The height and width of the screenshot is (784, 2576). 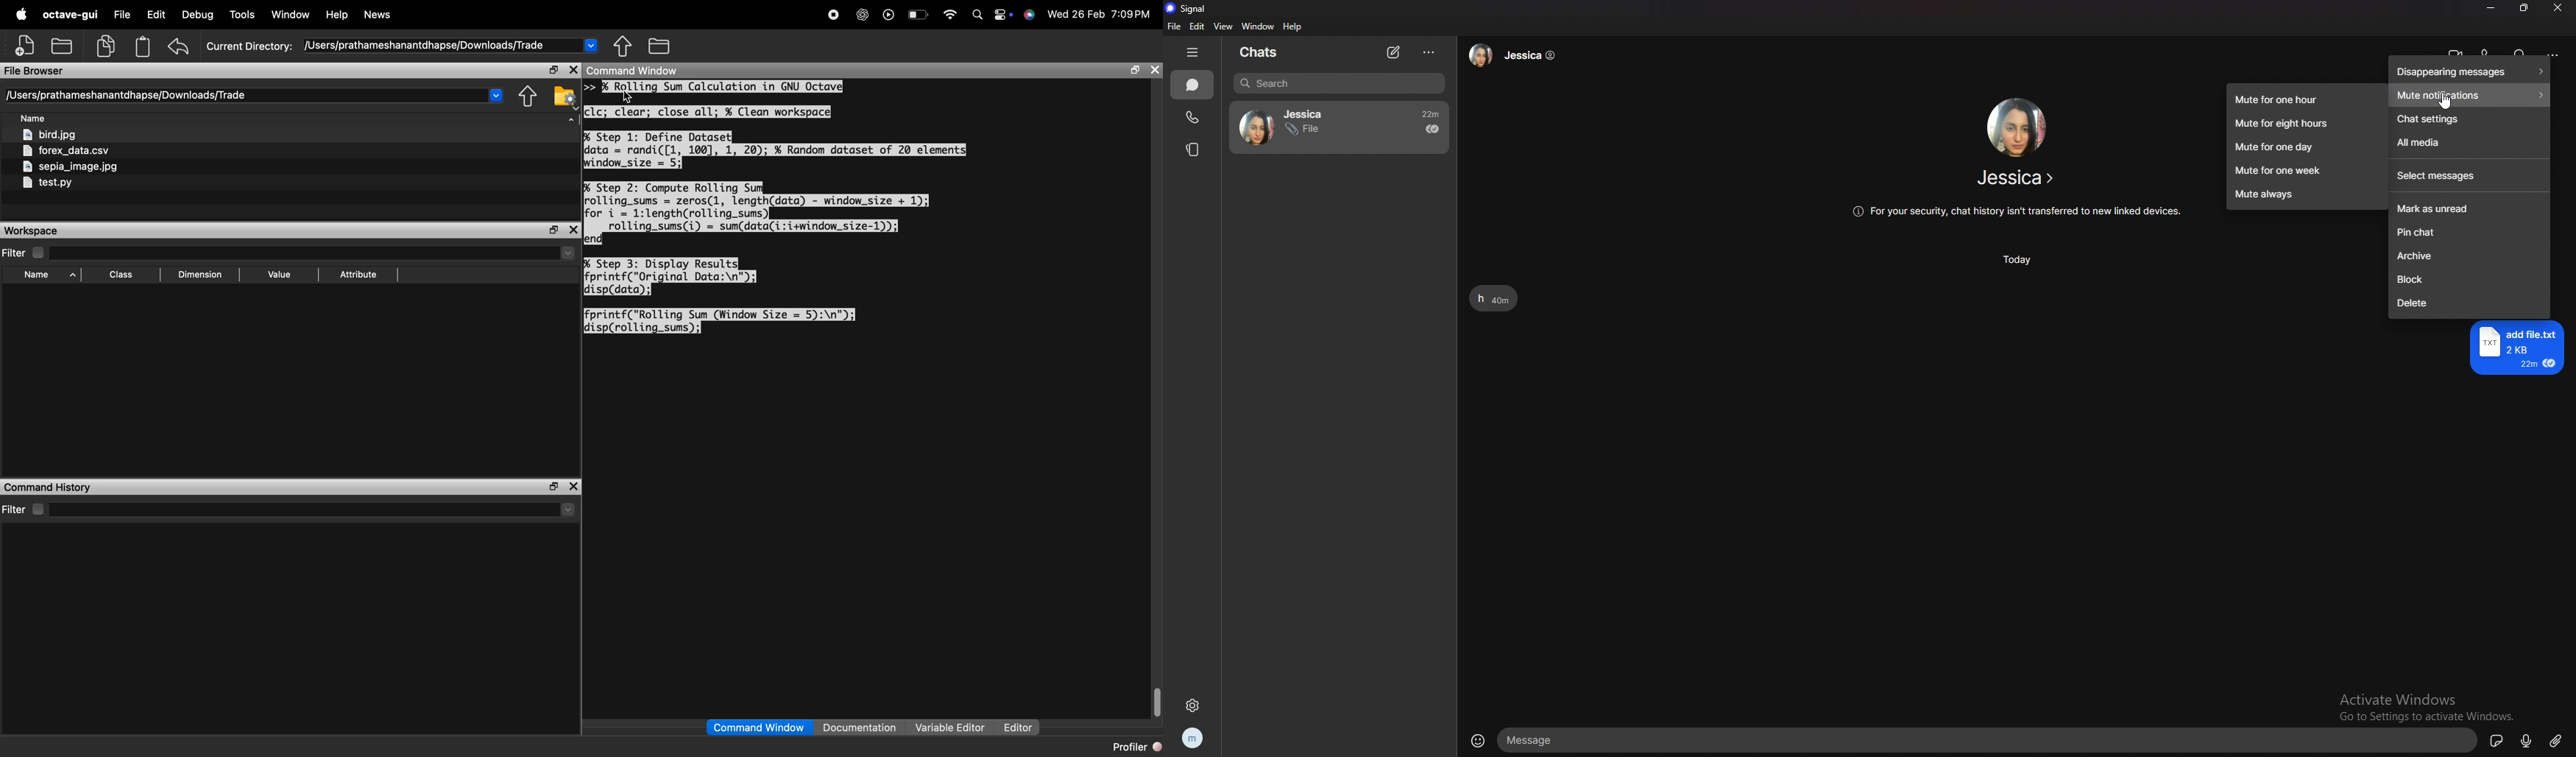 What do you see at coordinates (144, 46) in the screenshot?
I see `paste` at bounding box center [144, 46].